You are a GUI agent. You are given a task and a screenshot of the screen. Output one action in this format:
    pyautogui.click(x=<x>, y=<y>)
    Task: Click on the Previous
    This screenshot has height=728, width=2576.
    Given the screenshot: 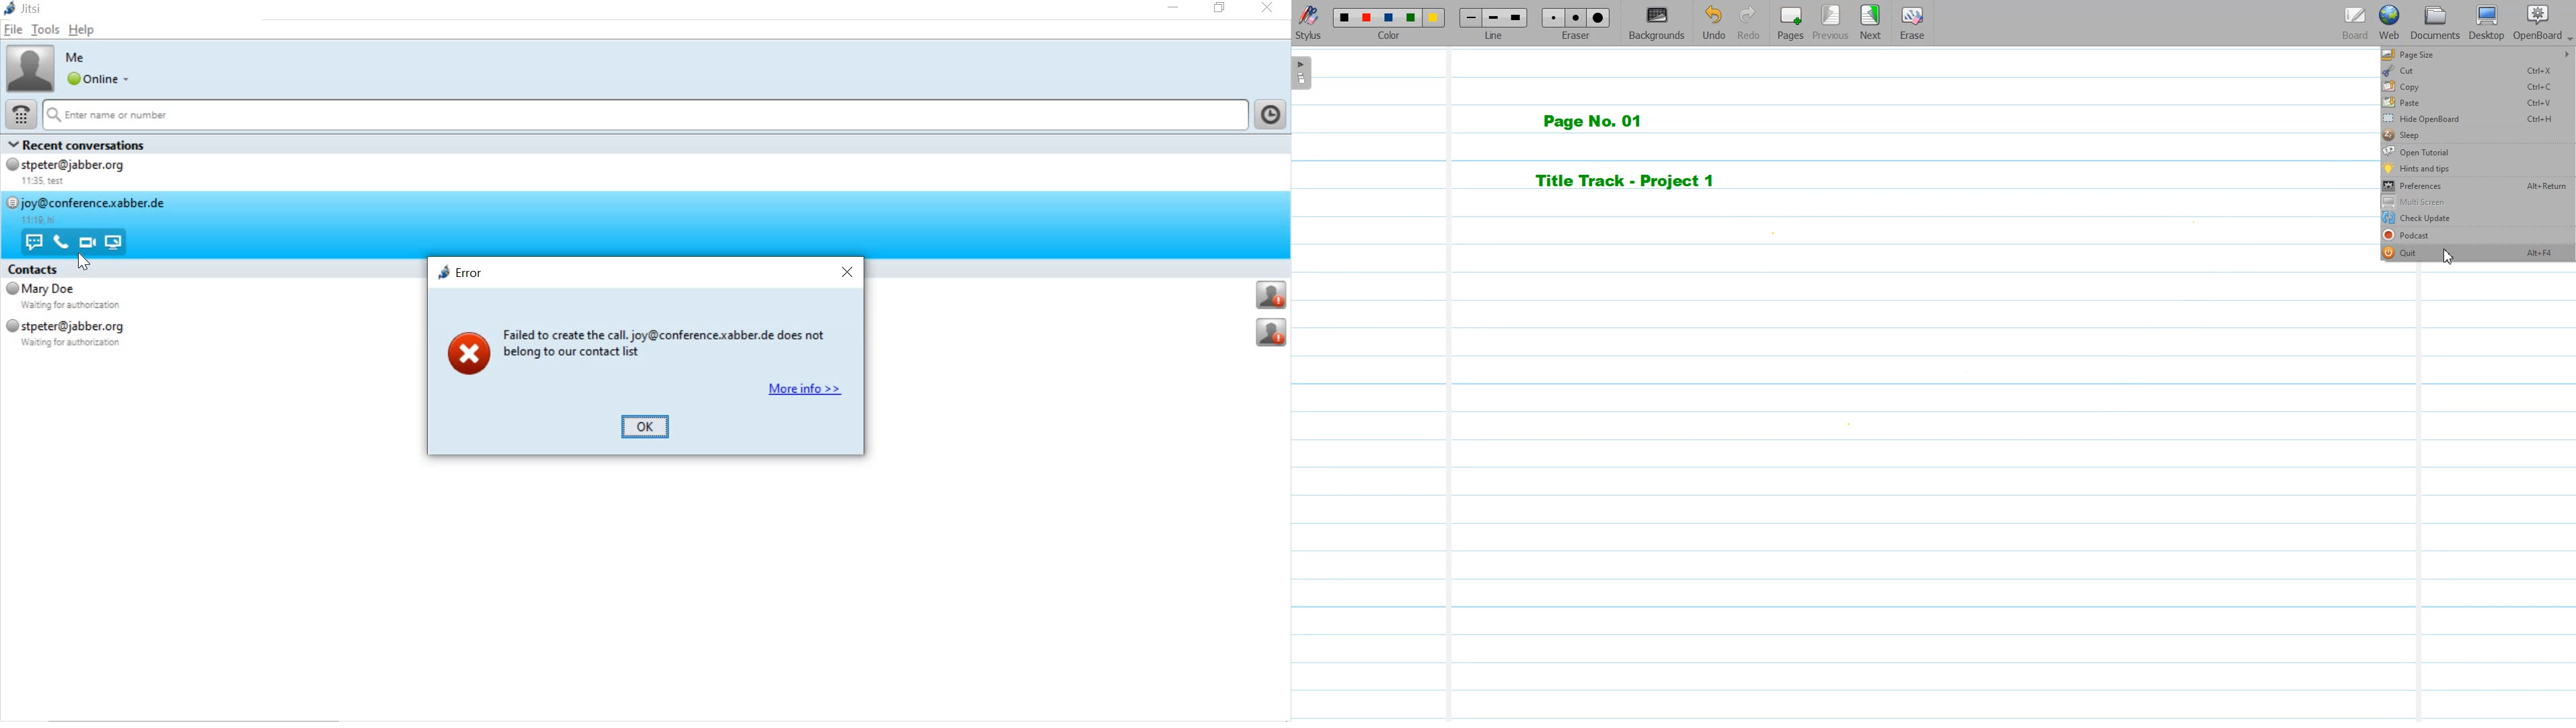 What is the action you would take?
    pyautogui.click(x=1831, y=23)
    